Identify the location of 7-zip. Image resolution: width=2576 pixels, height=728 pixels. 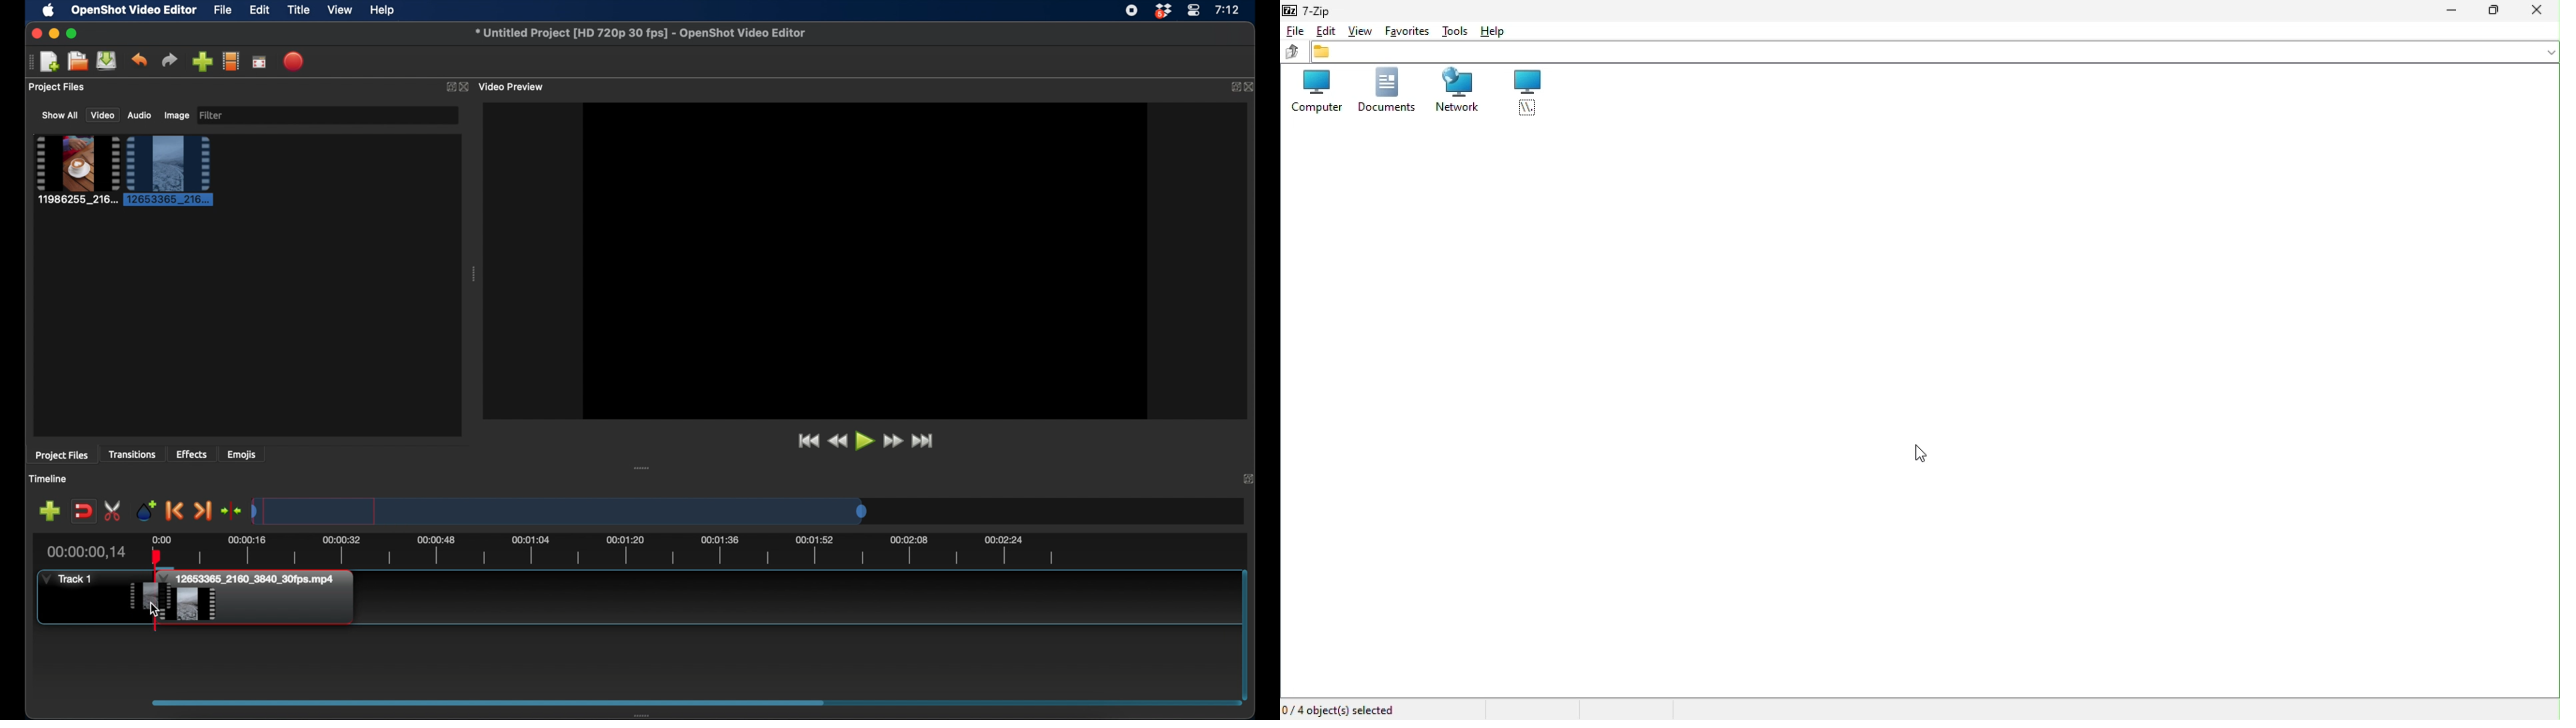
(1310, 10).